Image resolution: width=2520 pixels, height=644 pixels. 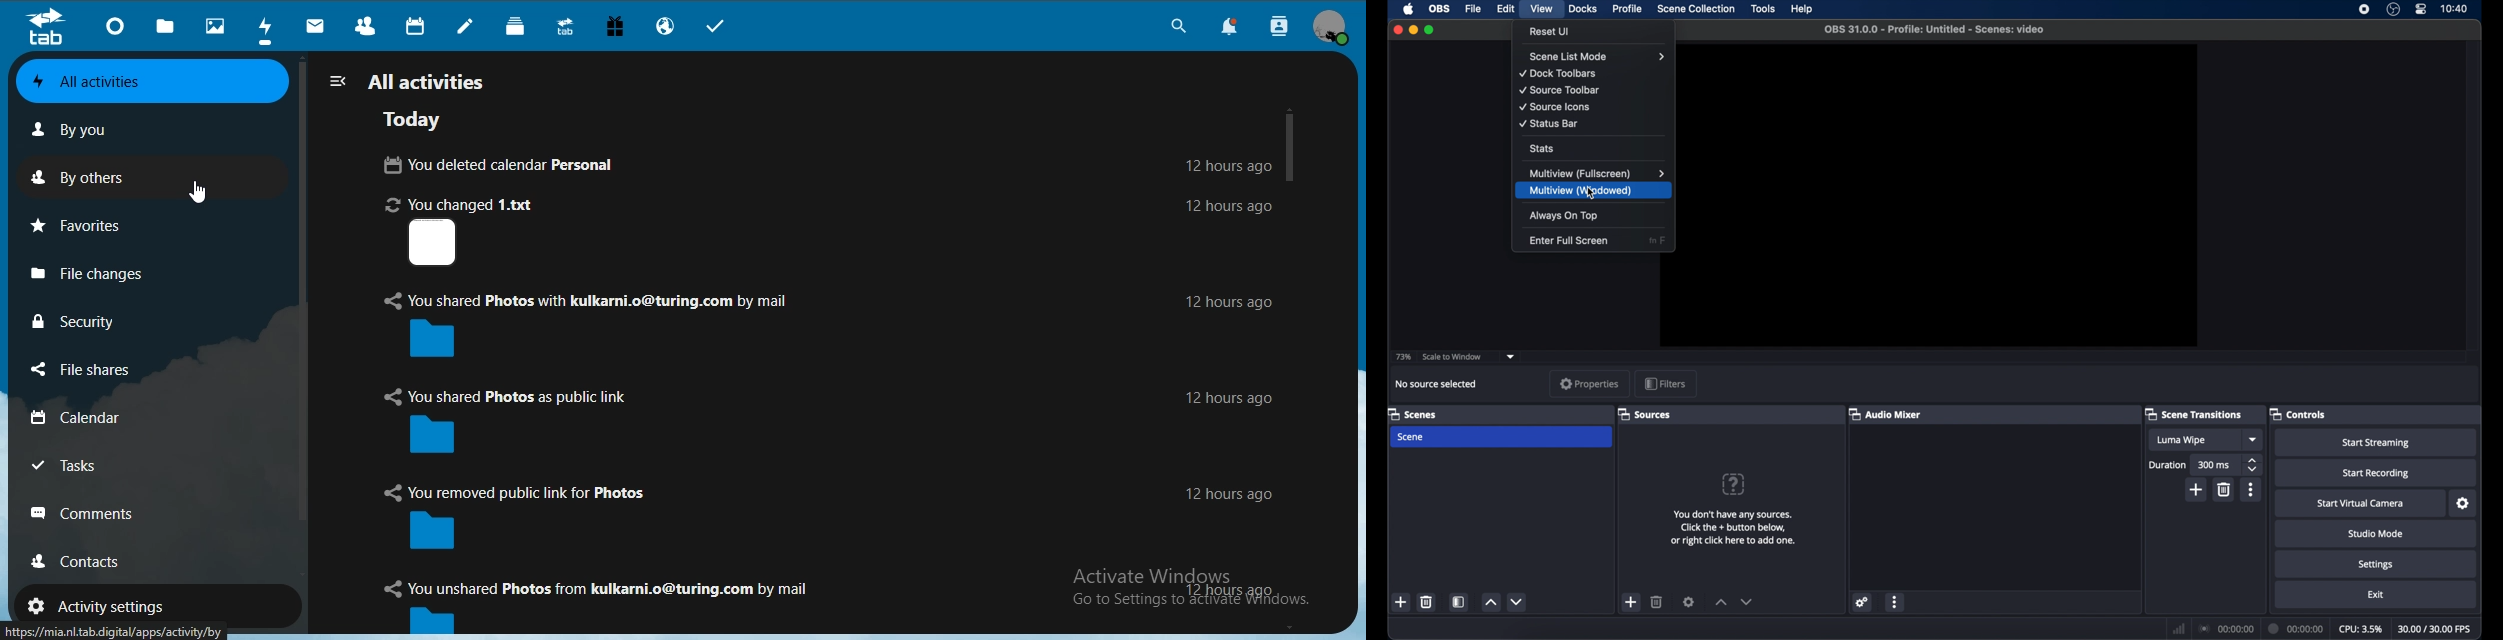 I want to click on stepper buttons, so click(x=2254, y=464).